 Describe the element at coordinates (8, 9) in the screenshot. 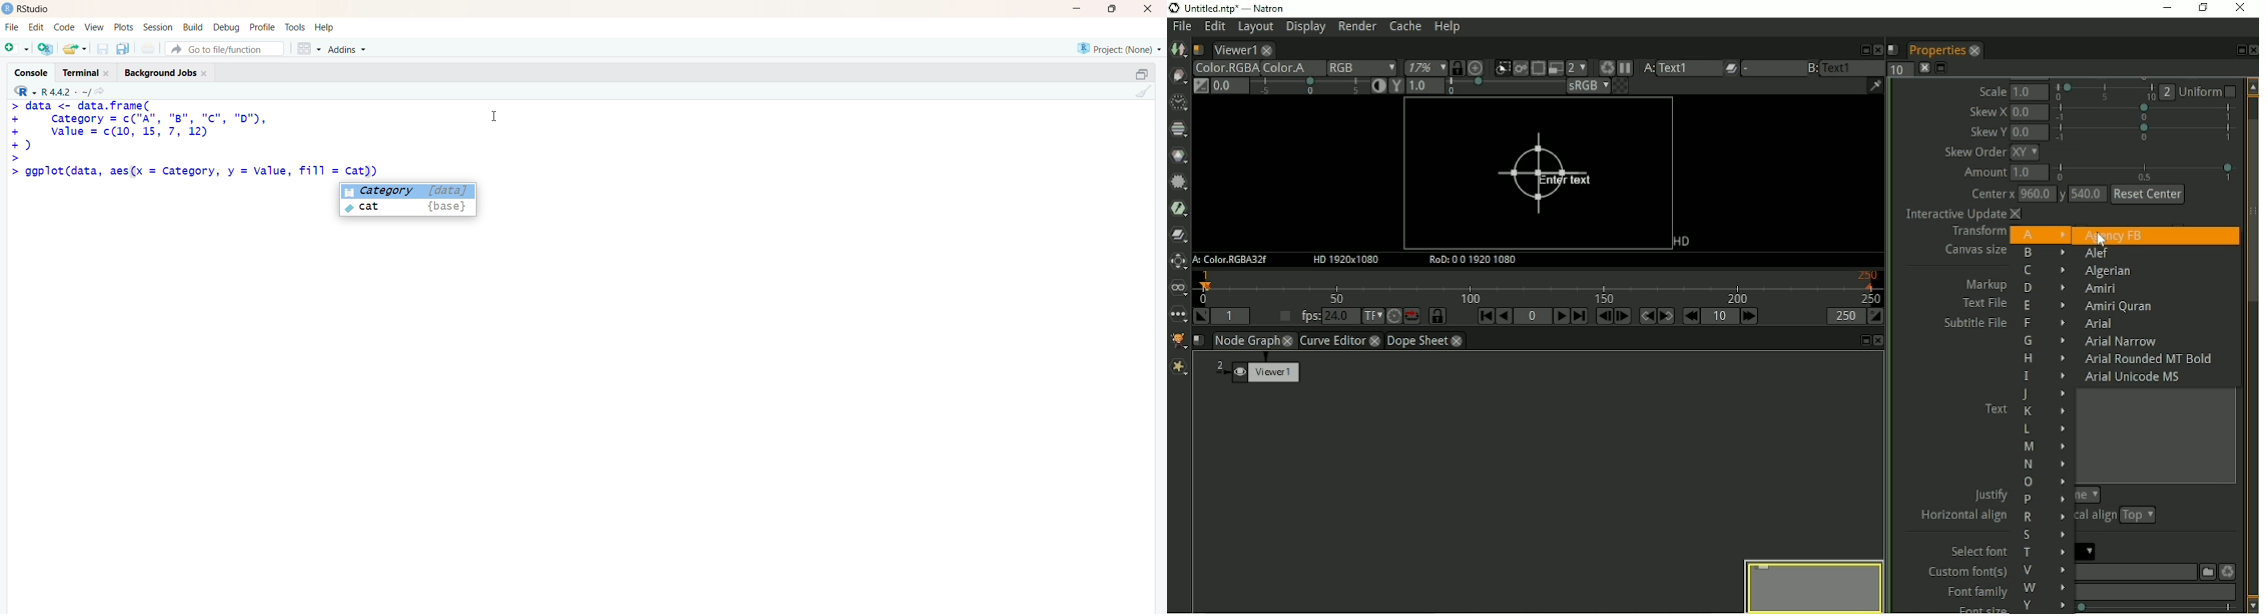

I see `logo` at that location.